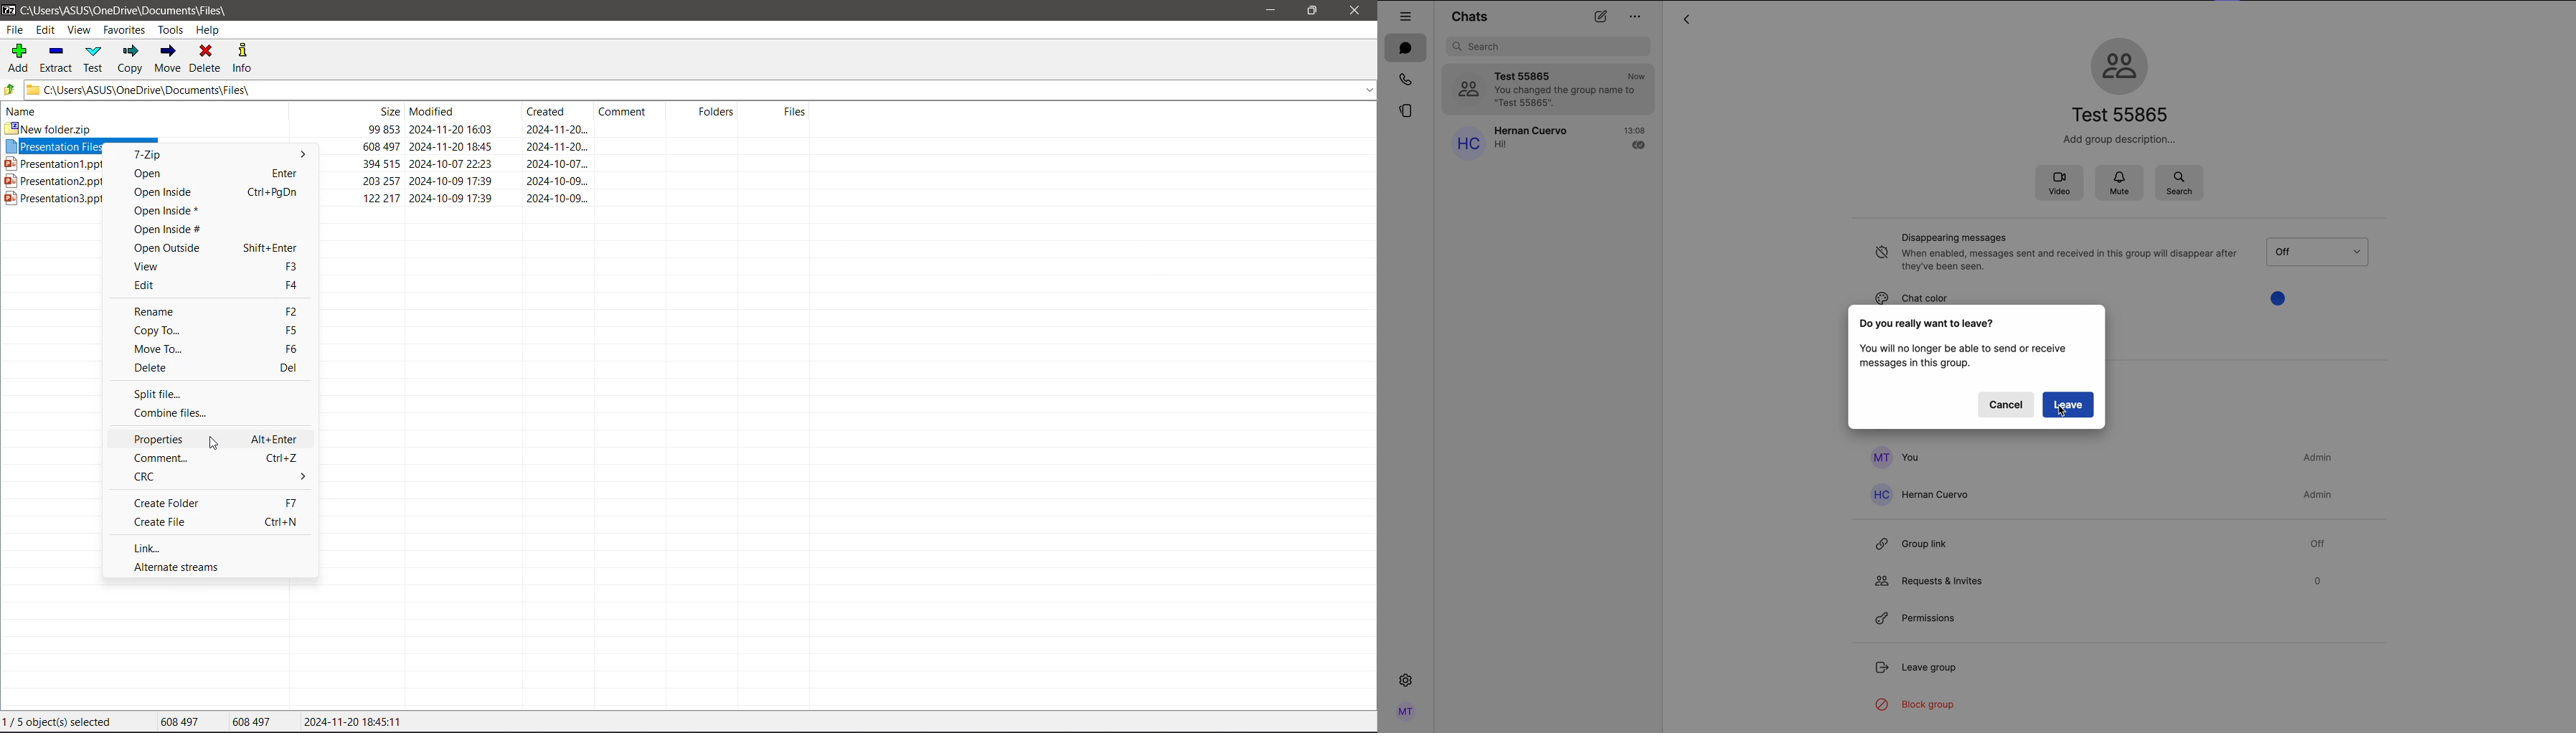  What do you see at coordinates (1919, 706) in the screenshot?
I see `block group` at bounding box center [1919, 706].